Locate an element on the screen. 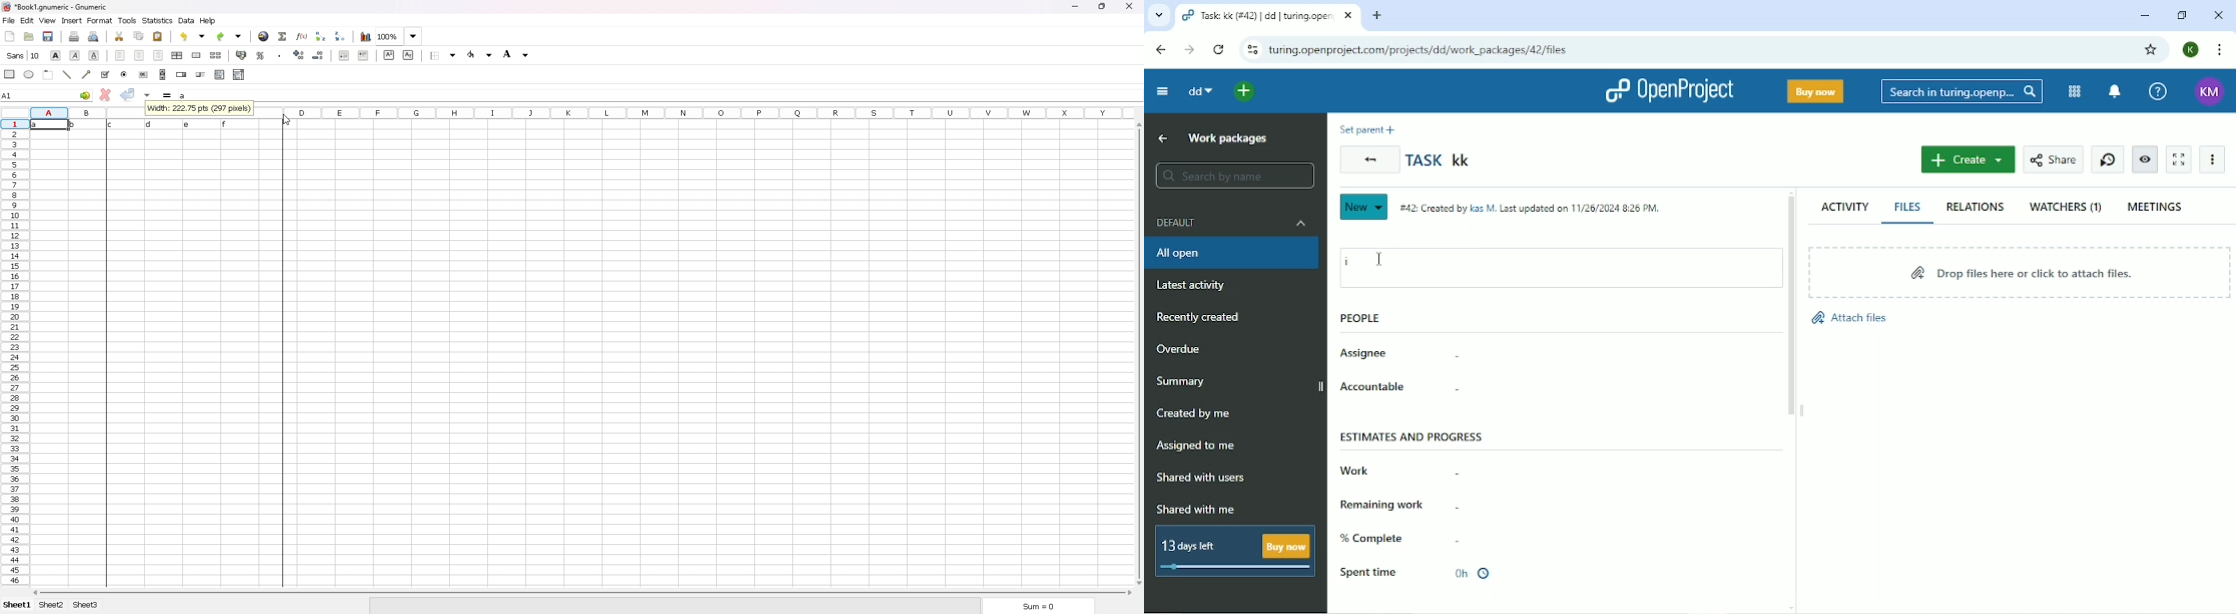 This screenshot has width=2240, height=616. accept changes in all cells is located at coordinates (148, 95).